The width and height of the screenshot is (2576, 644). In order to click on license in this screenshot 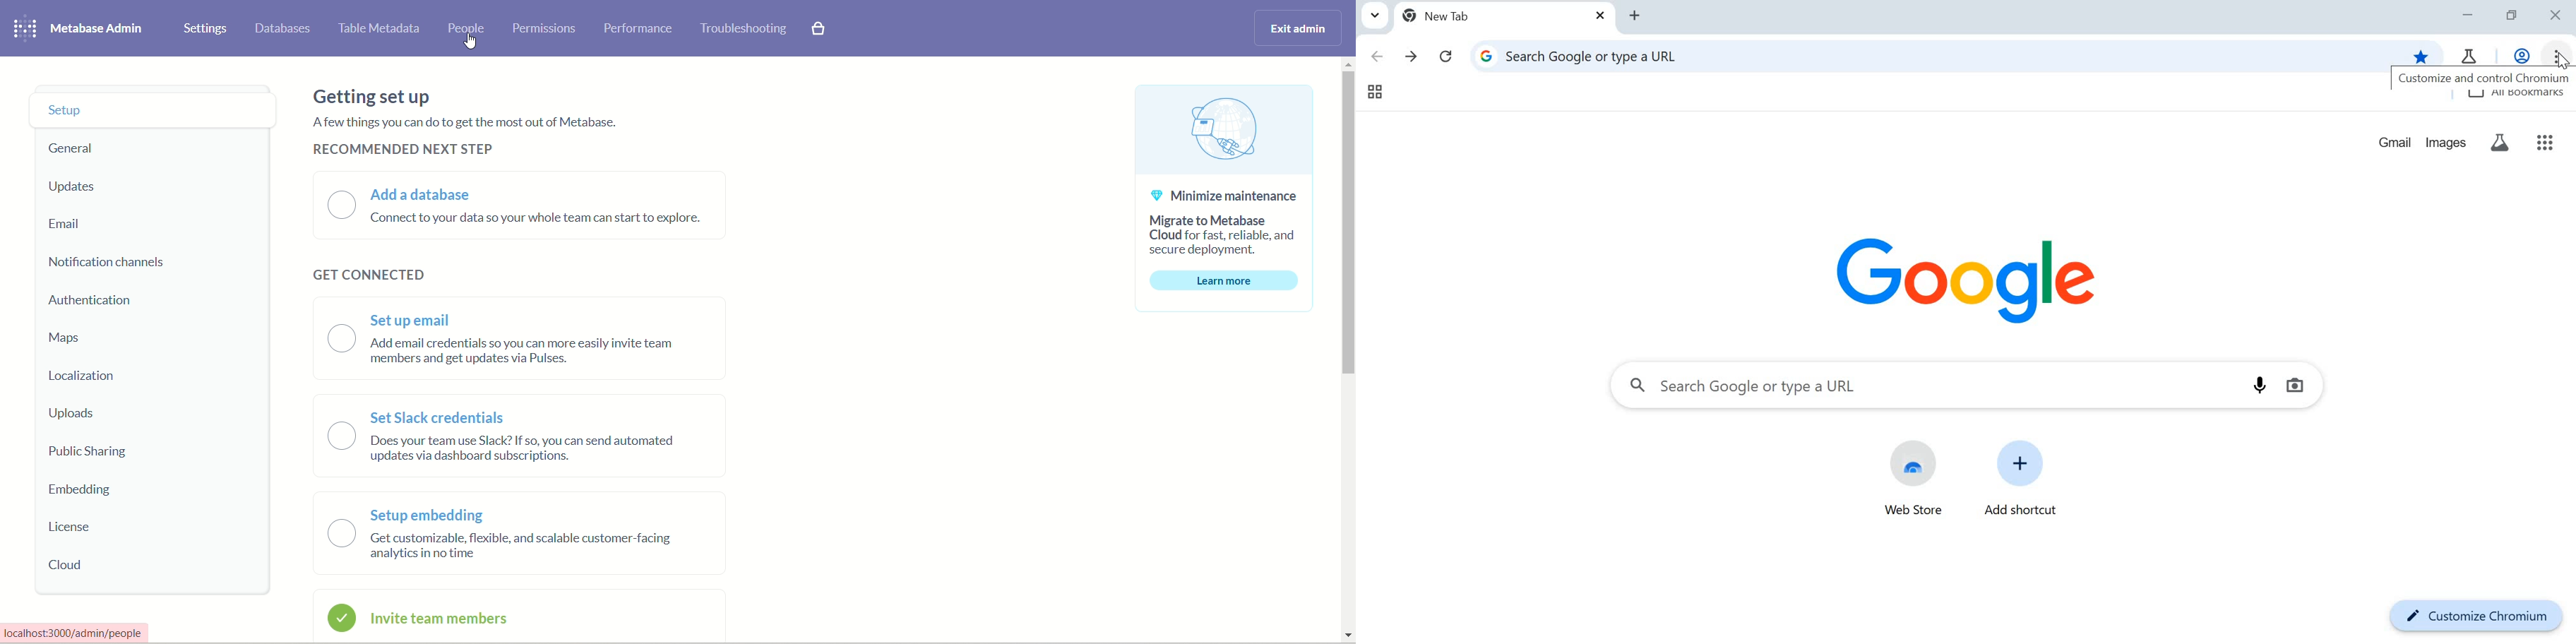, I will do `click(78, 528)`.